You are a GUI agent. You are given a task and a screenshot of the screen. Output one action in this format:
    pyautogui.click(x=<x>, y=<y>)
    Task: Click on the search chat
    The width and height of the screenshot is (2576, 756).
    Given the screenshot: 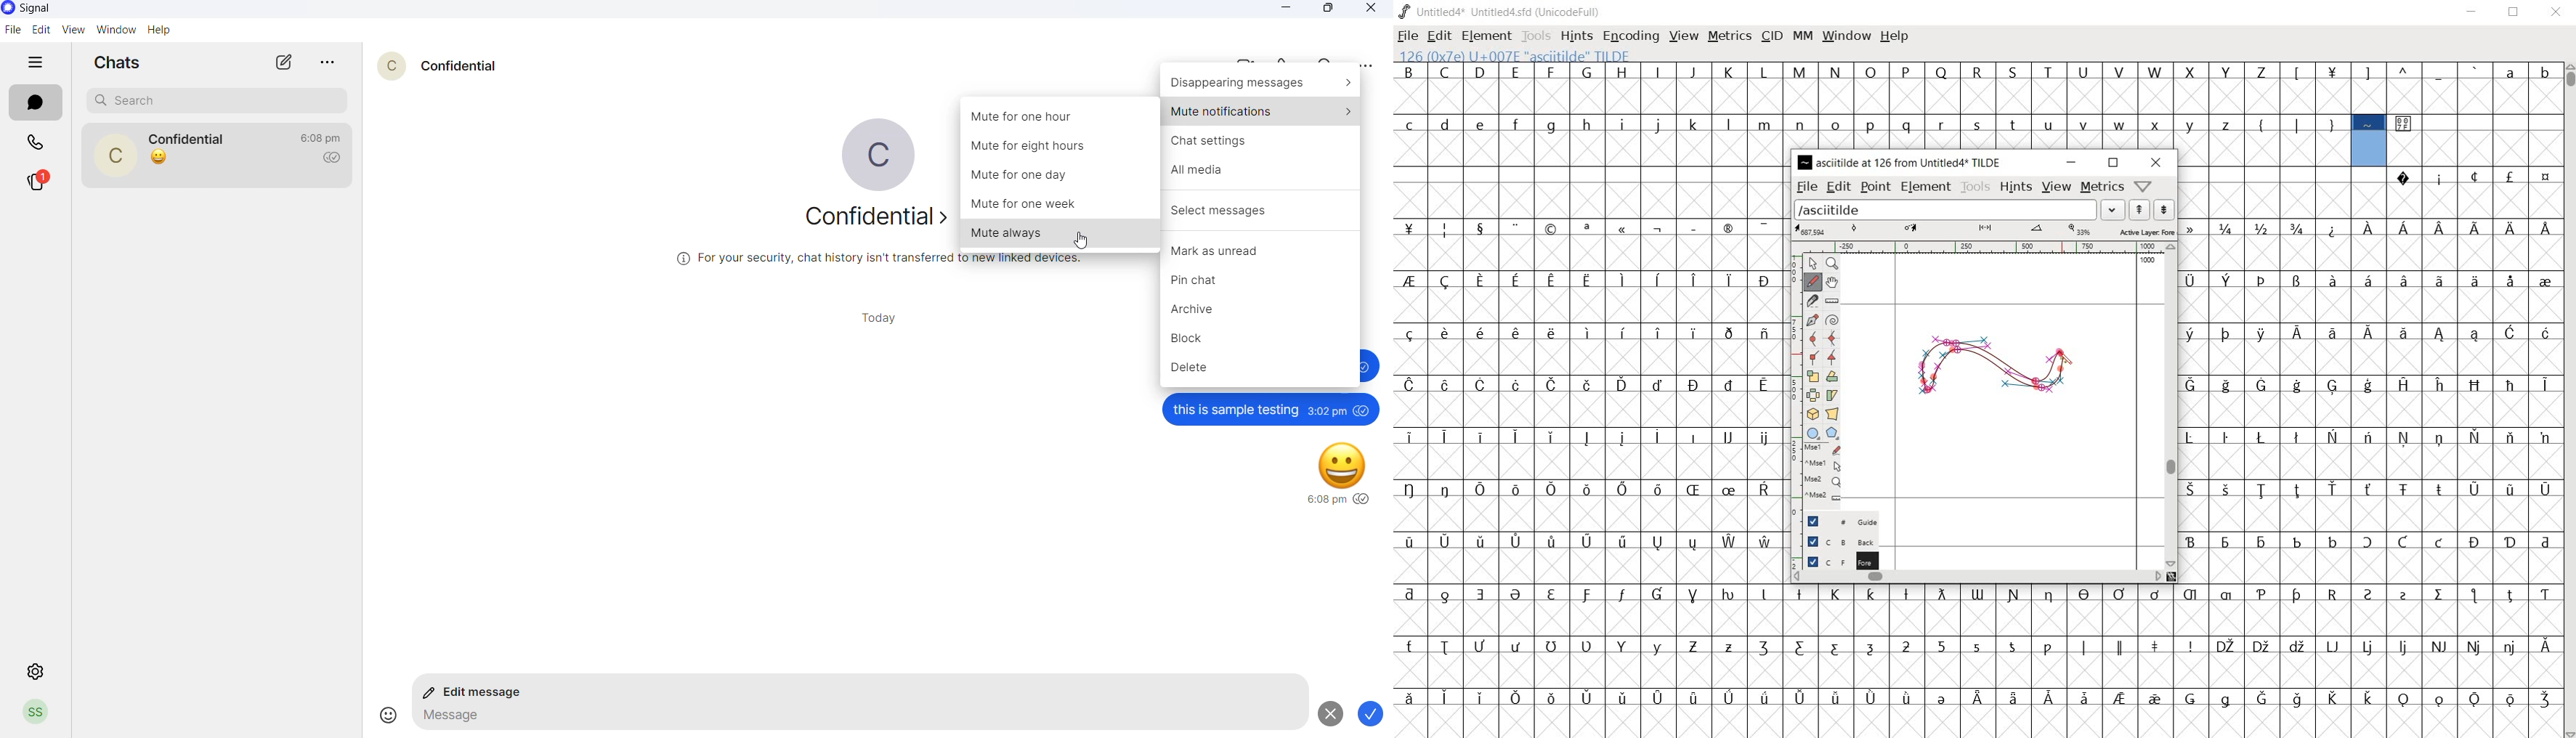 What is the action you would take?
    pyautogui.click(x=216, y=100)
    